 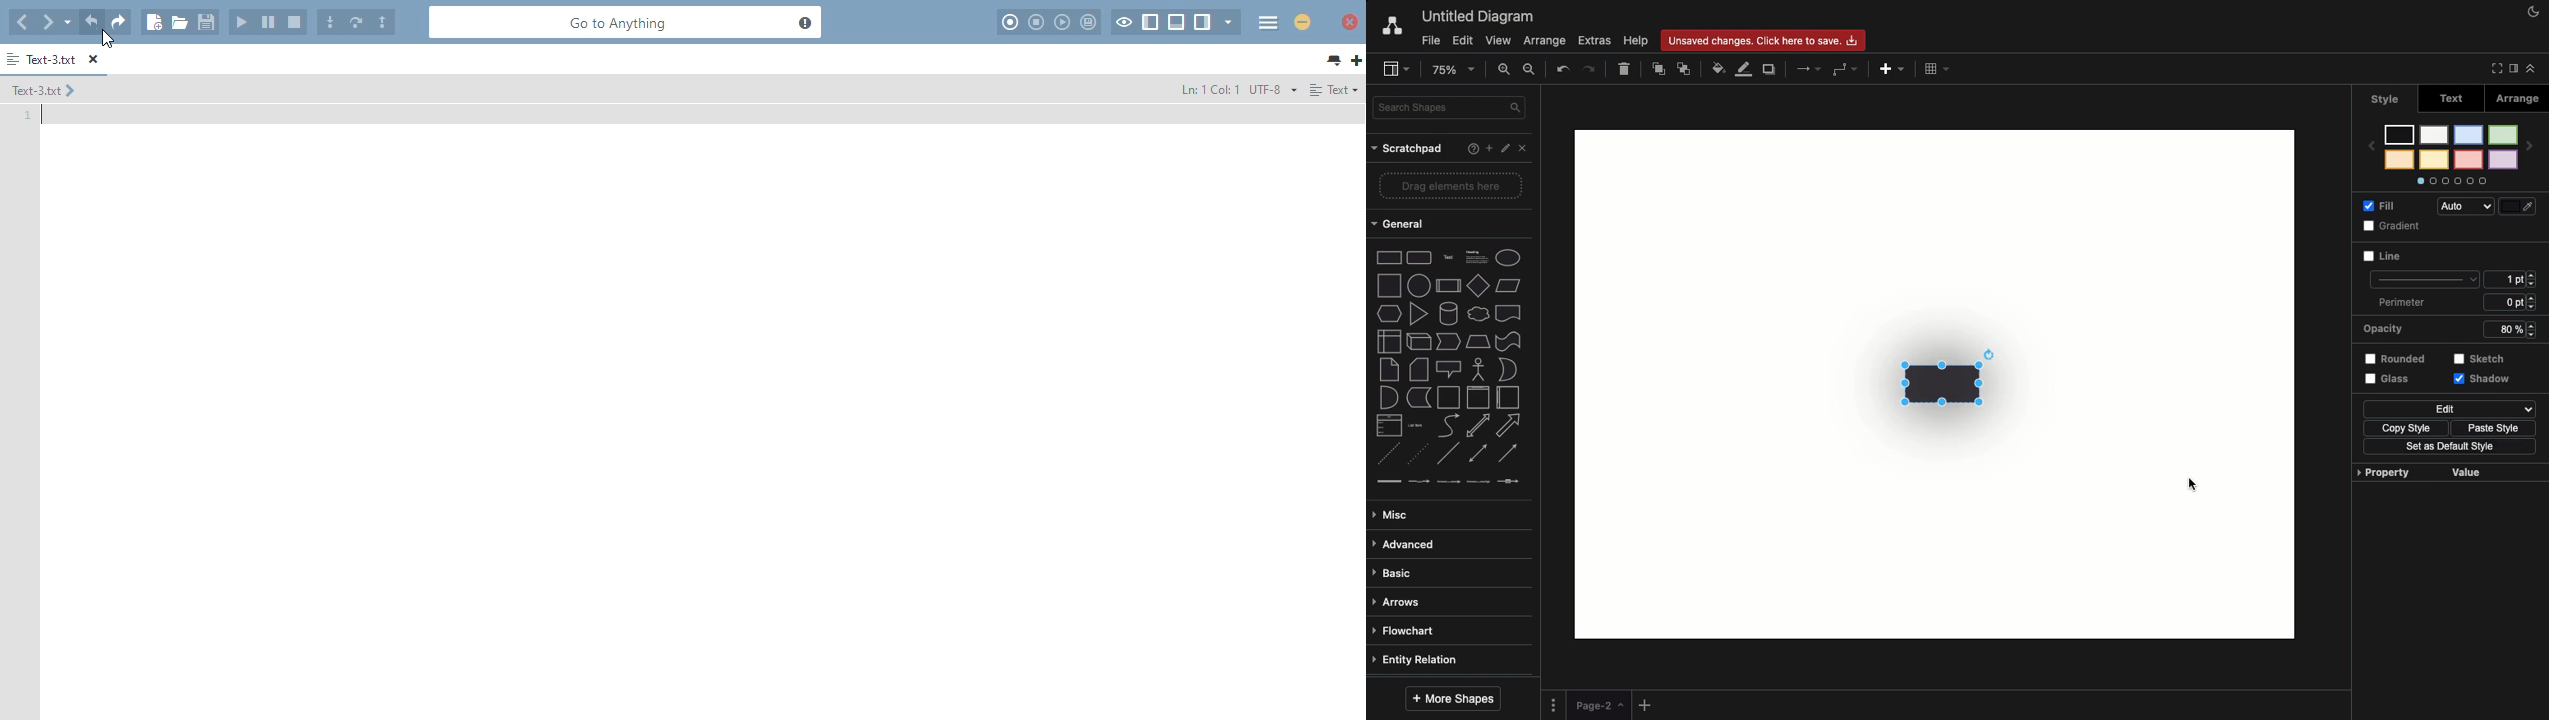 What do you see at coordinates (2521, 205) in the screenshot?
I see `Fill` at bounding box center [2521, 205].